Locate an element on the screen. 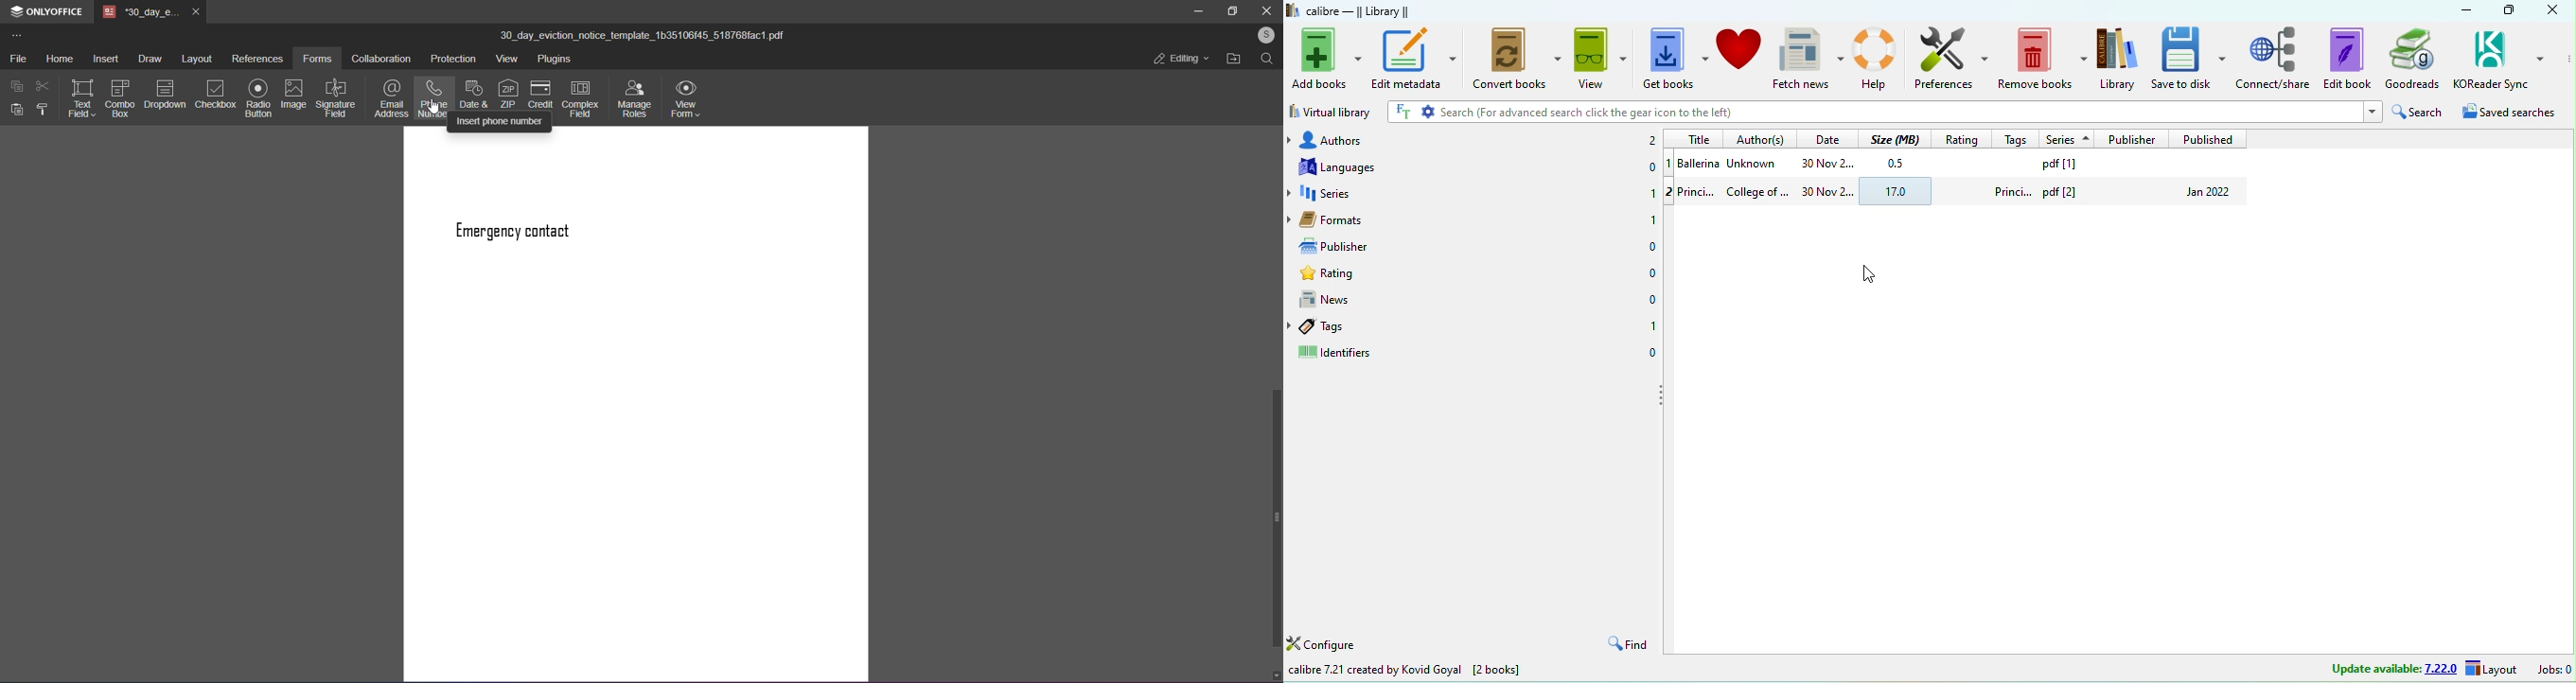  paste is located at coordinates (18, 111).